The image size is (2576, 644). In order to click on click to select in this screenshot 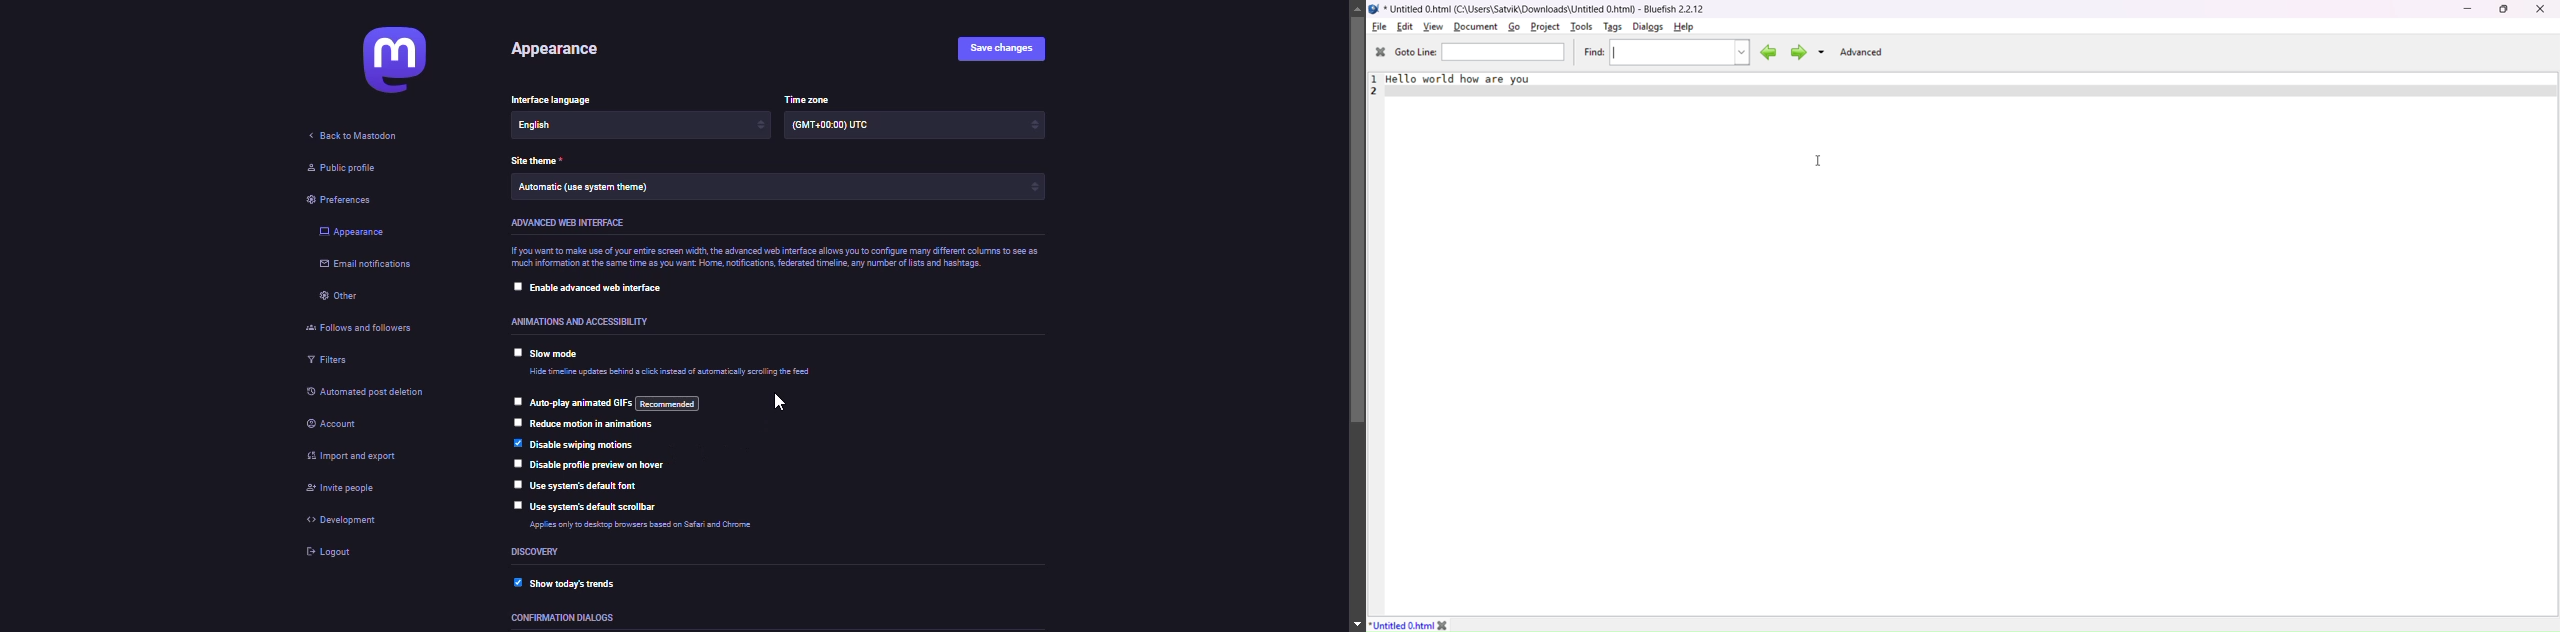, I will do `click(517, 286)`.